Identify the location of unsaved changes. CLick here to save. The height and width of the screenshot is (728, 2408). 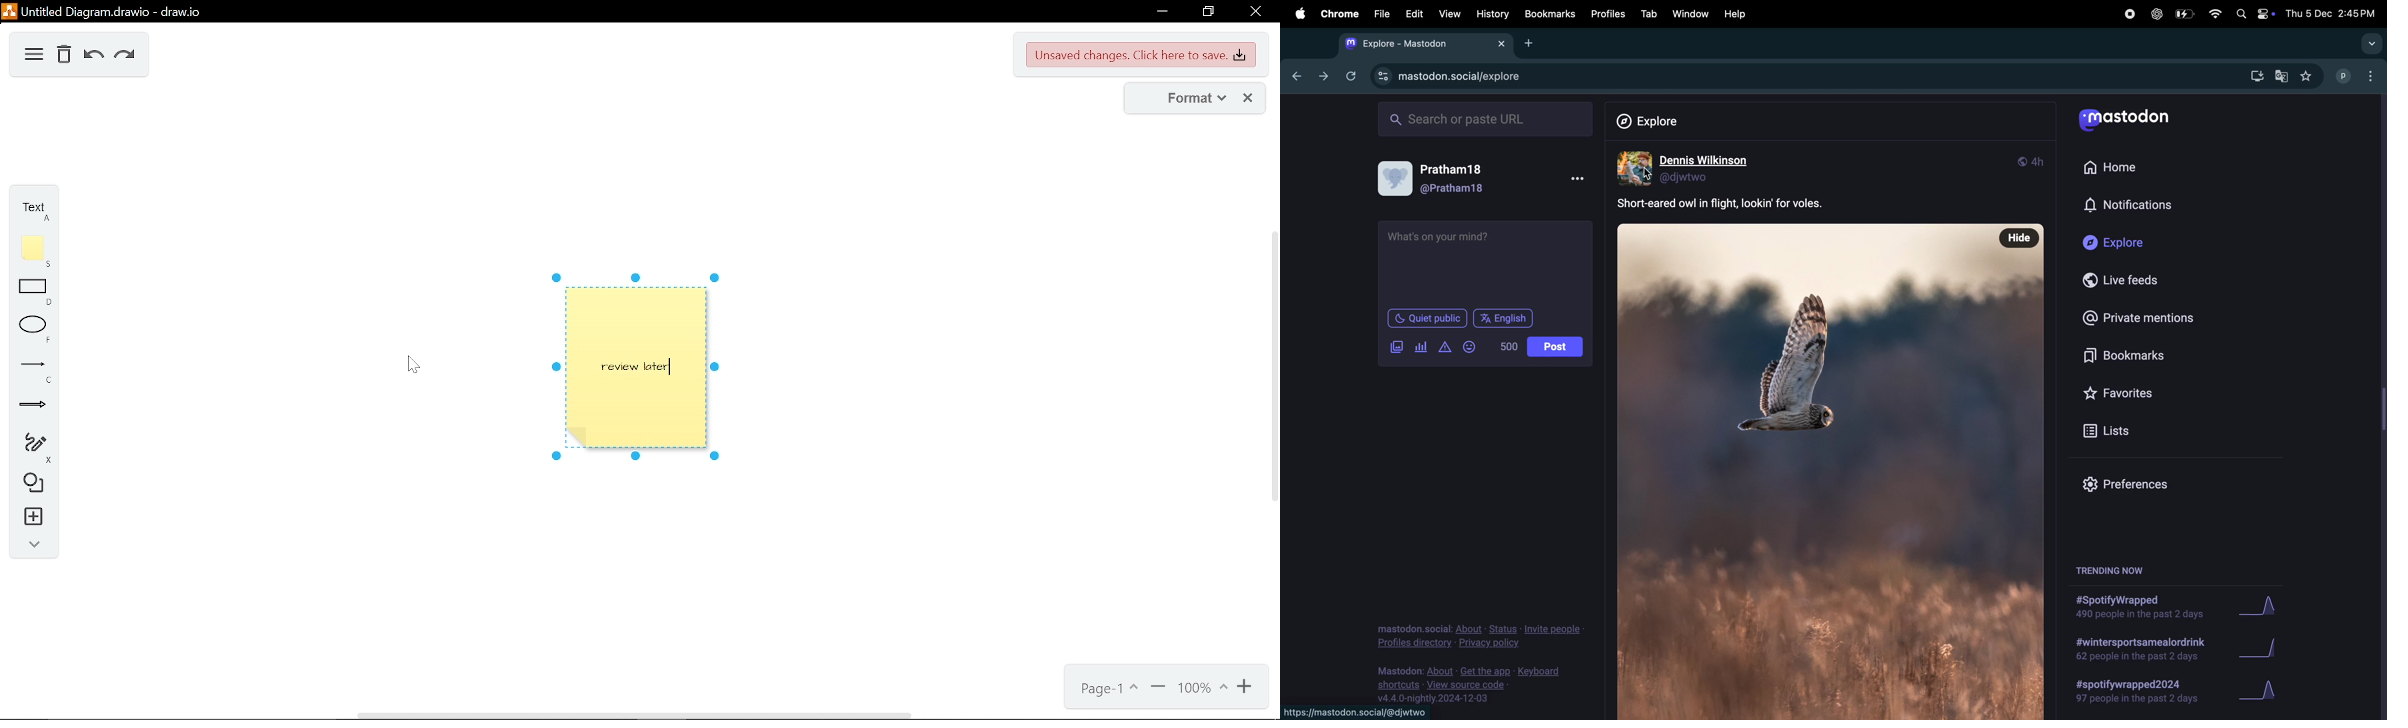
(1142, 55).